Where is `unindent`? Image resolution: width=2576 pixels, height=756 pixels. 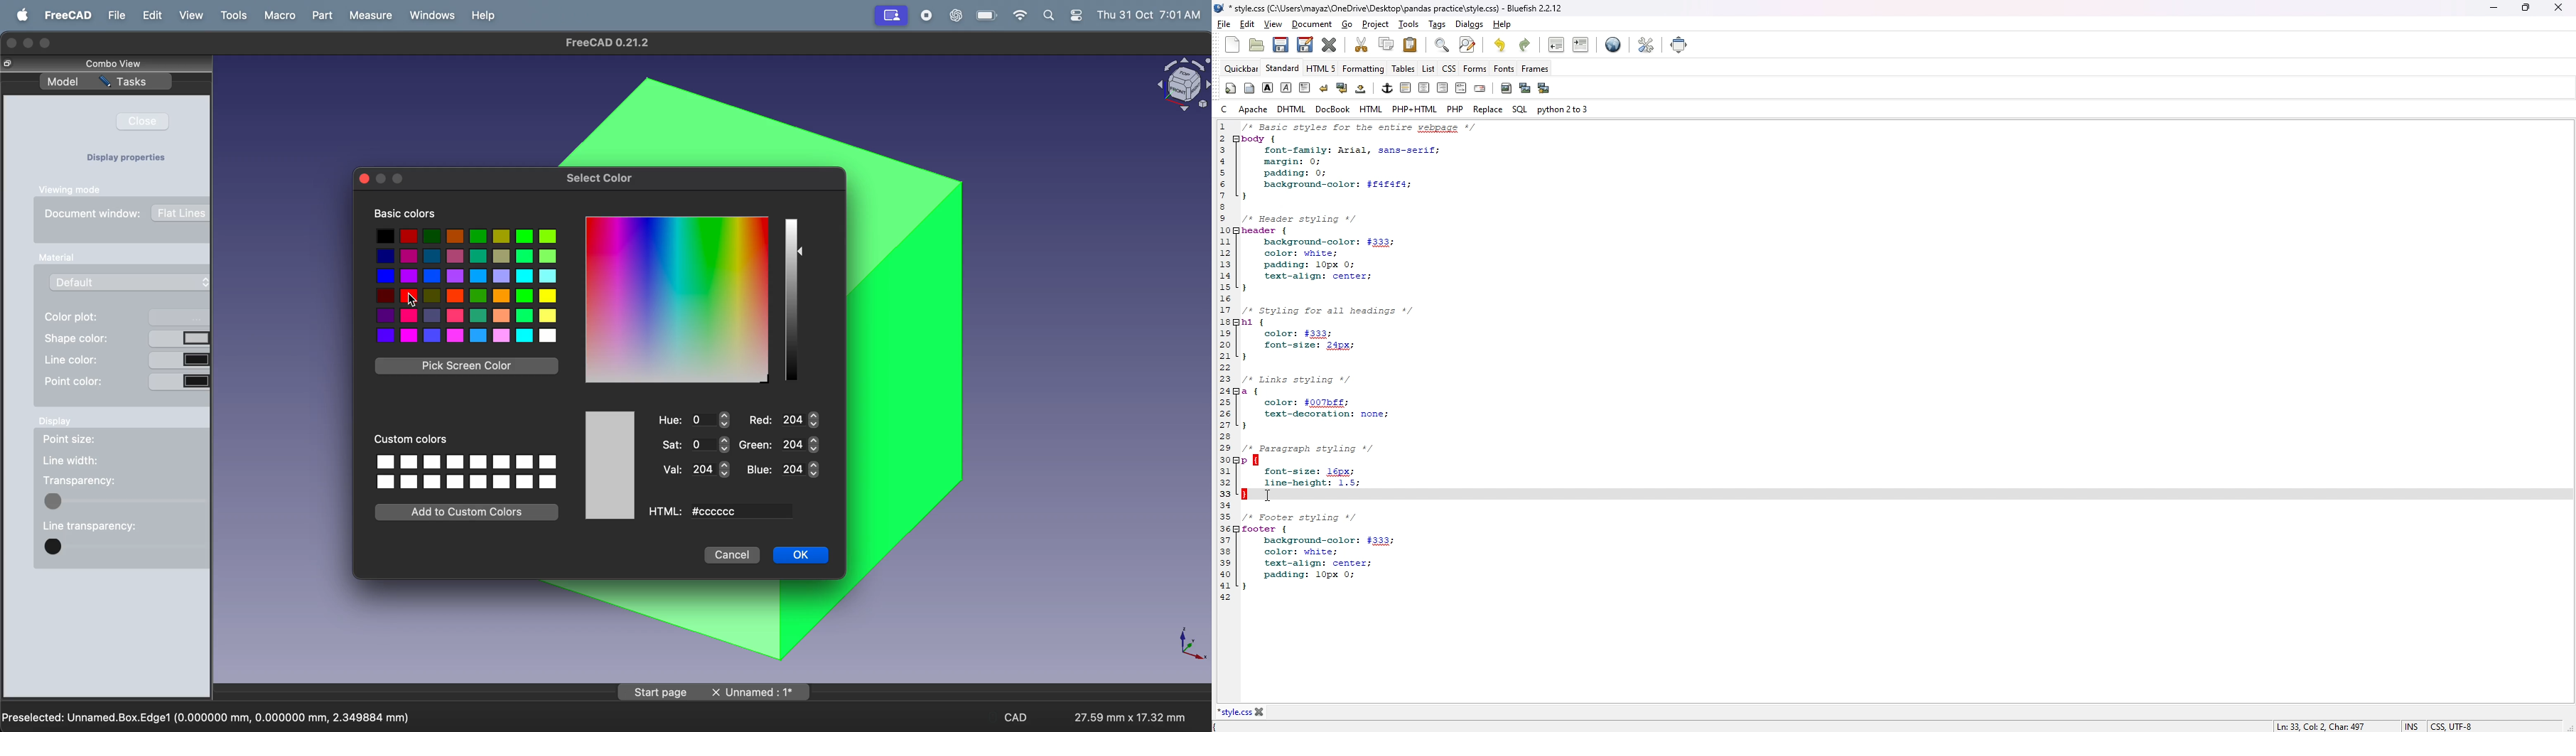
unindent is located at coordinates (1557, 45).